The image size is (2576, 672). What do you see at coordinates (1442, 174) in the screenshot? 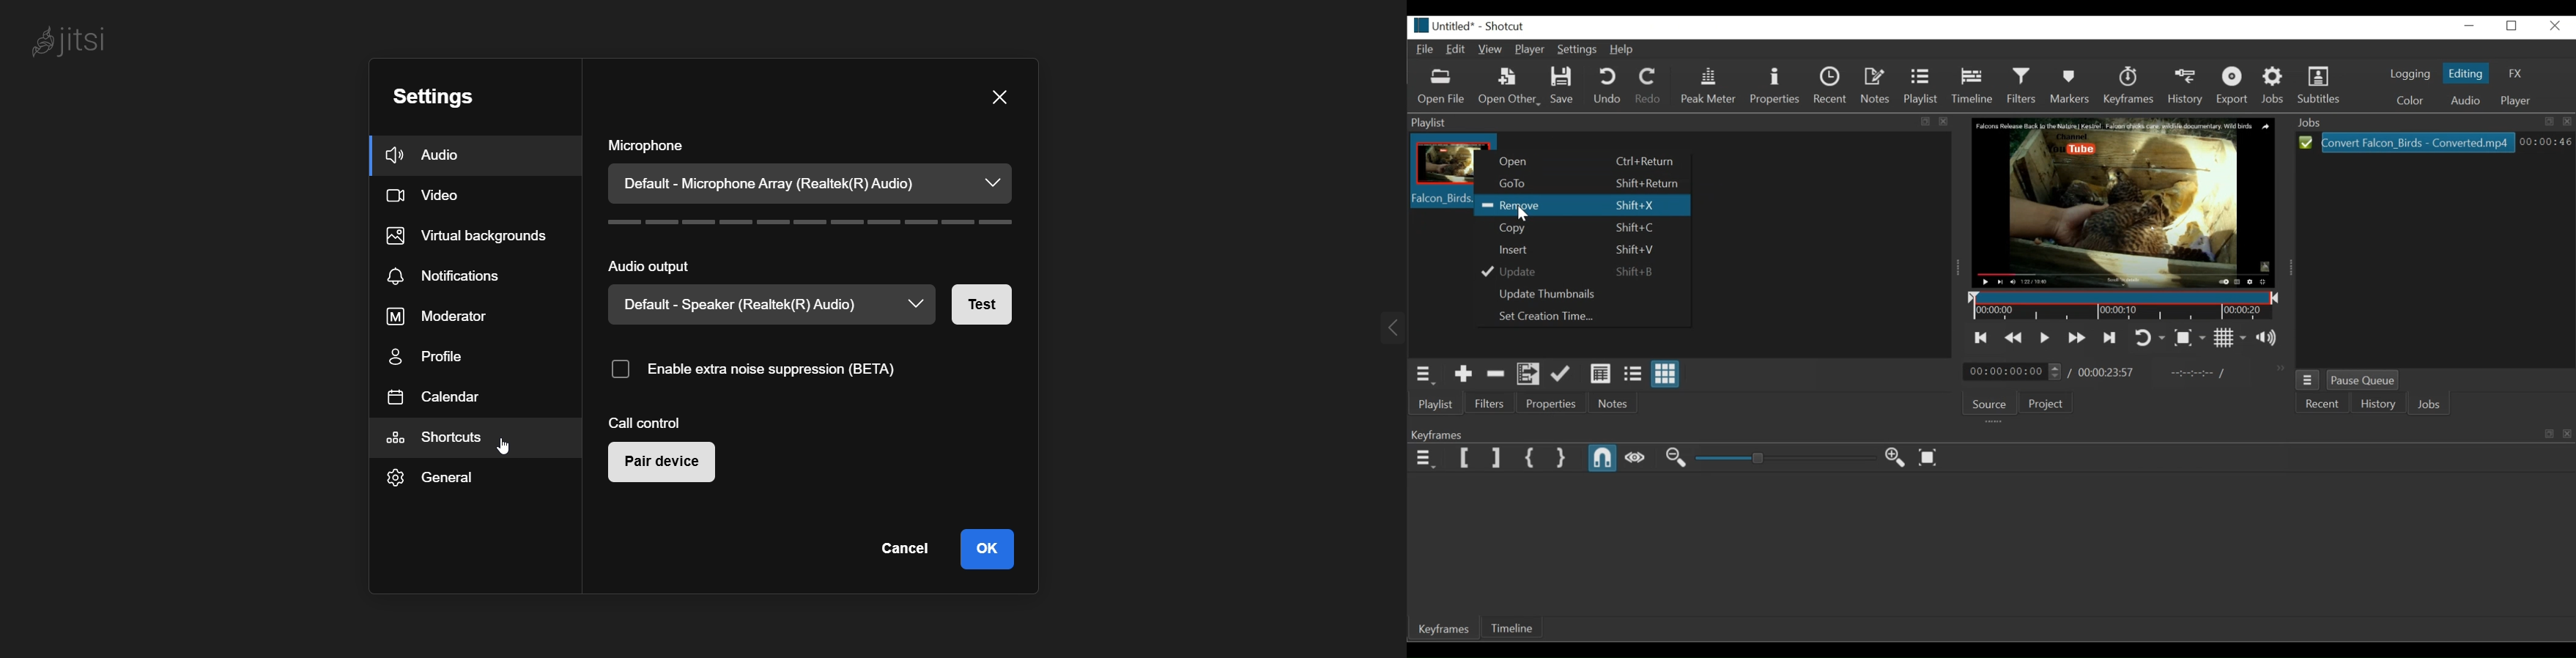
I see `Falcon_Birds.mp4(Clip thumbnail)` at bounding box center [1442, 174].